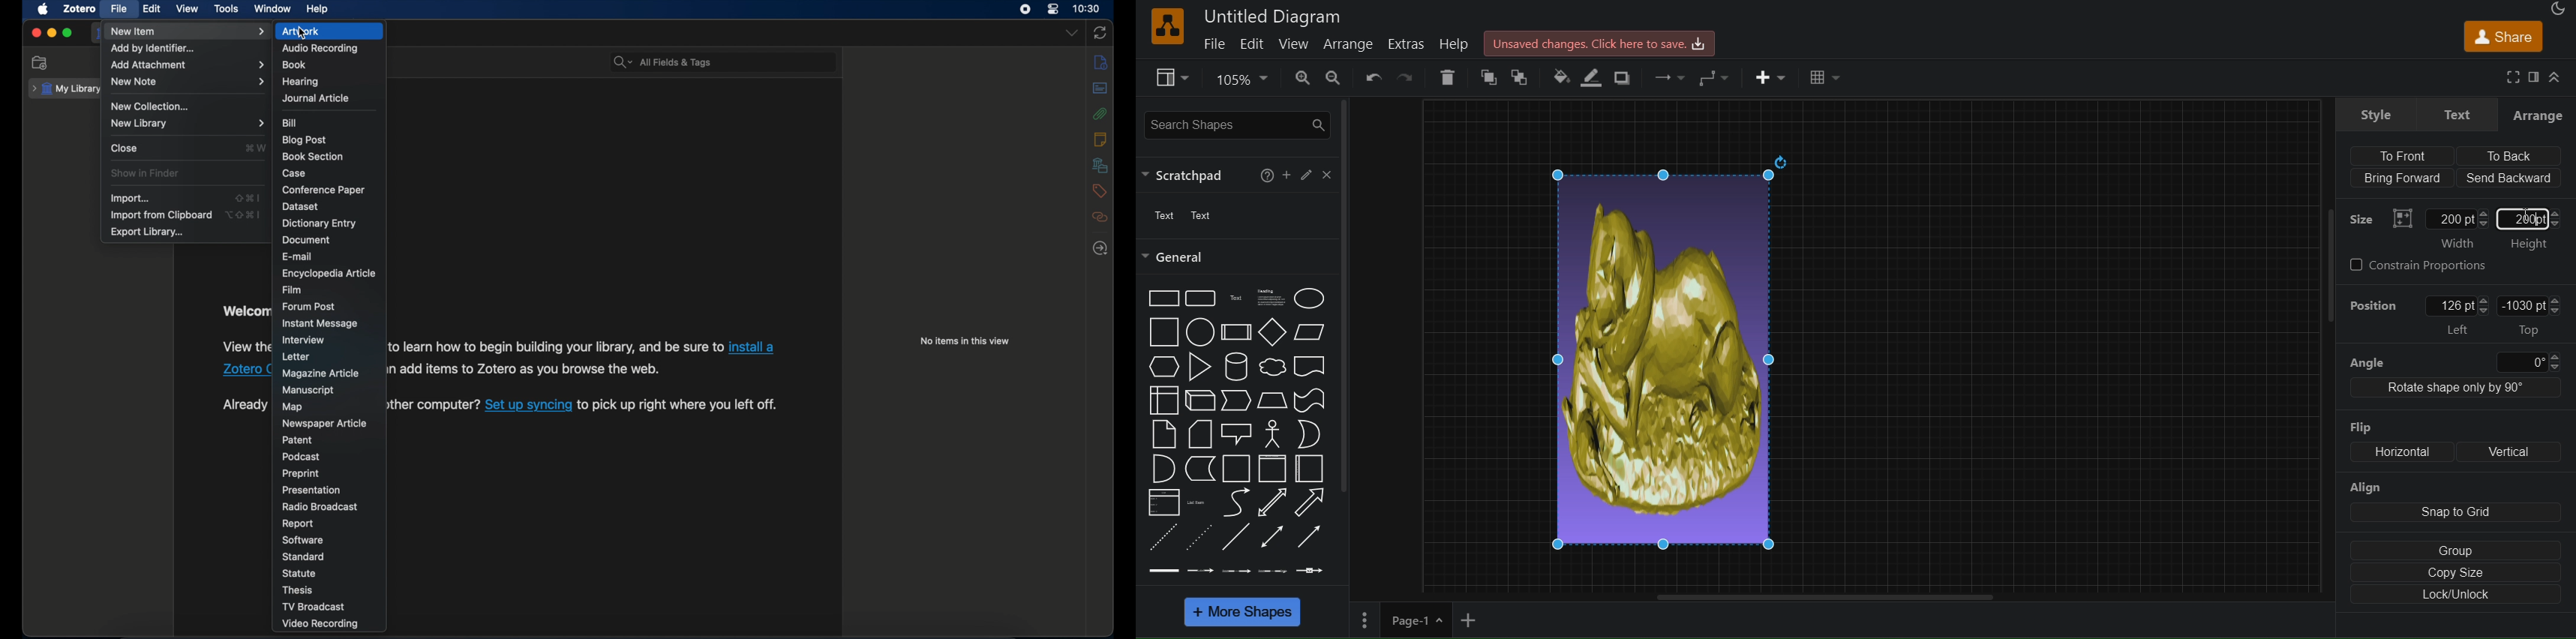  What do you see at coordinates (2538, 115) in the screenshot?
I see `Arrange` at bounding box center [2538, 115].